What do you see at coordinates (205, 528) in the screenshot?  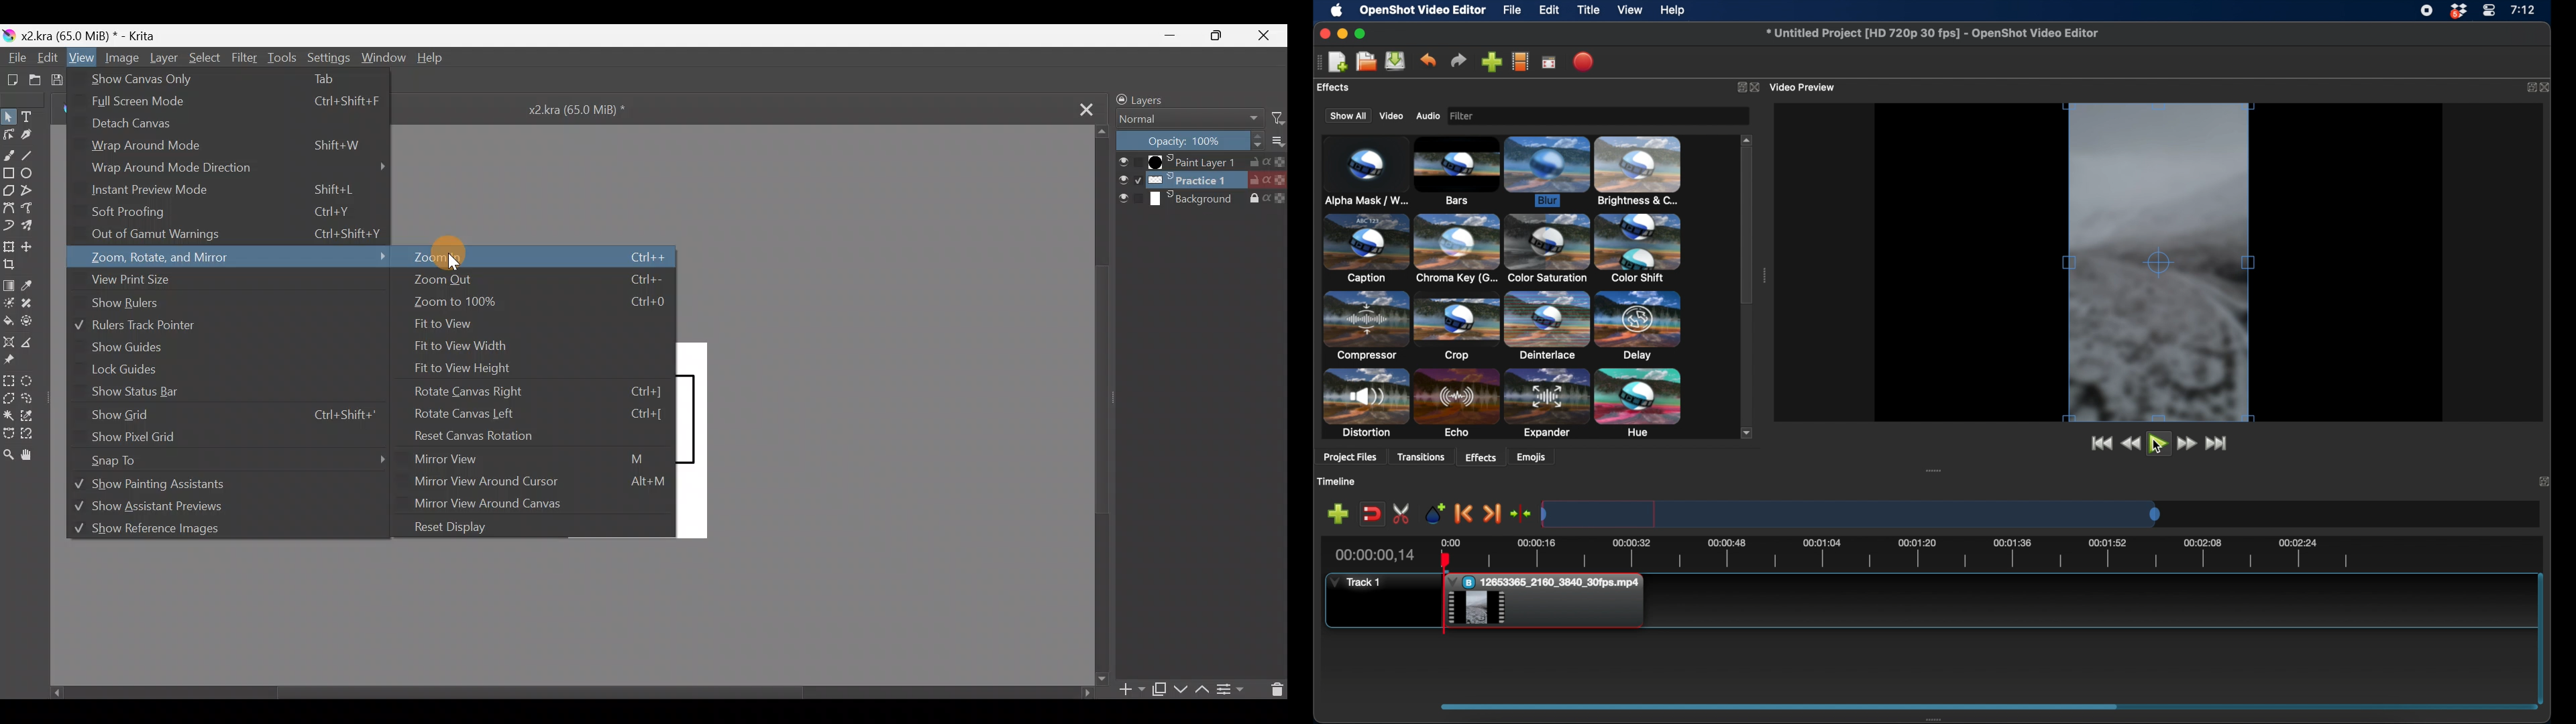 I see `Show reference images` at bounding box center [205, 528].